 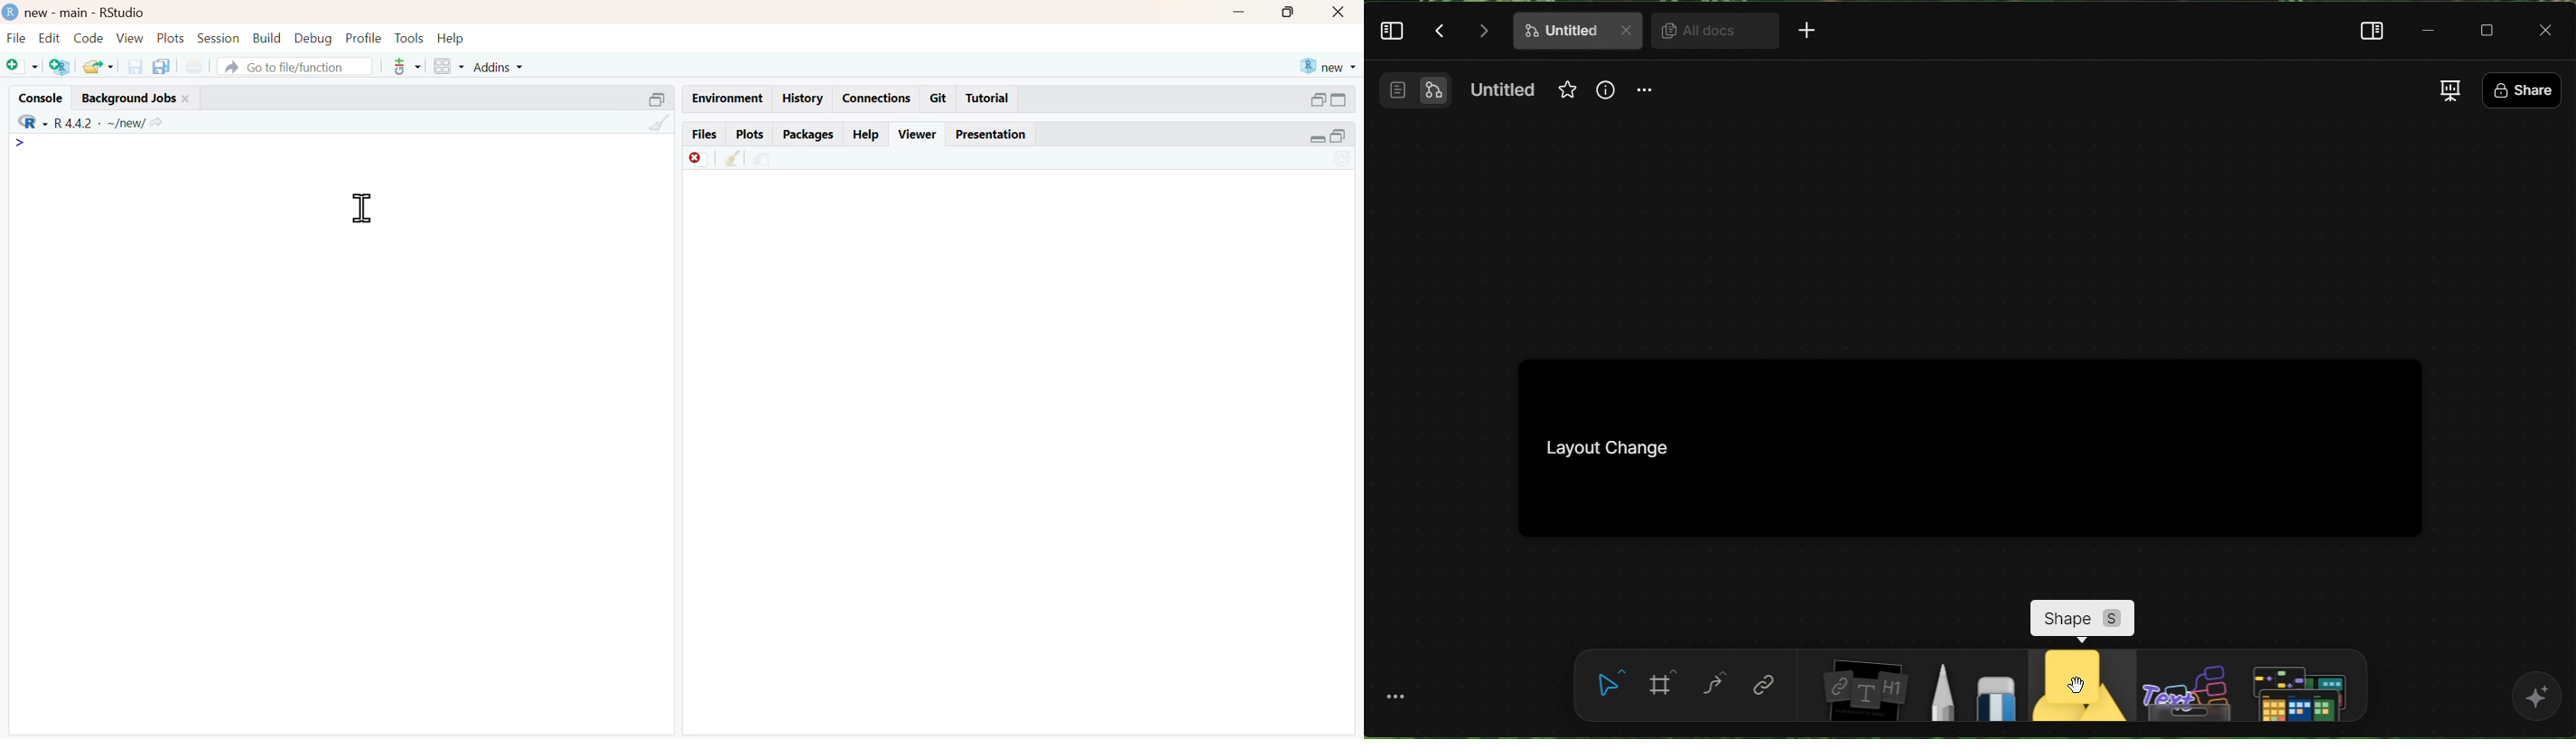 What do you see at coordinates (1708, 32) in the screenshot?
I see `All docs` at bounding box center [1708, 32].